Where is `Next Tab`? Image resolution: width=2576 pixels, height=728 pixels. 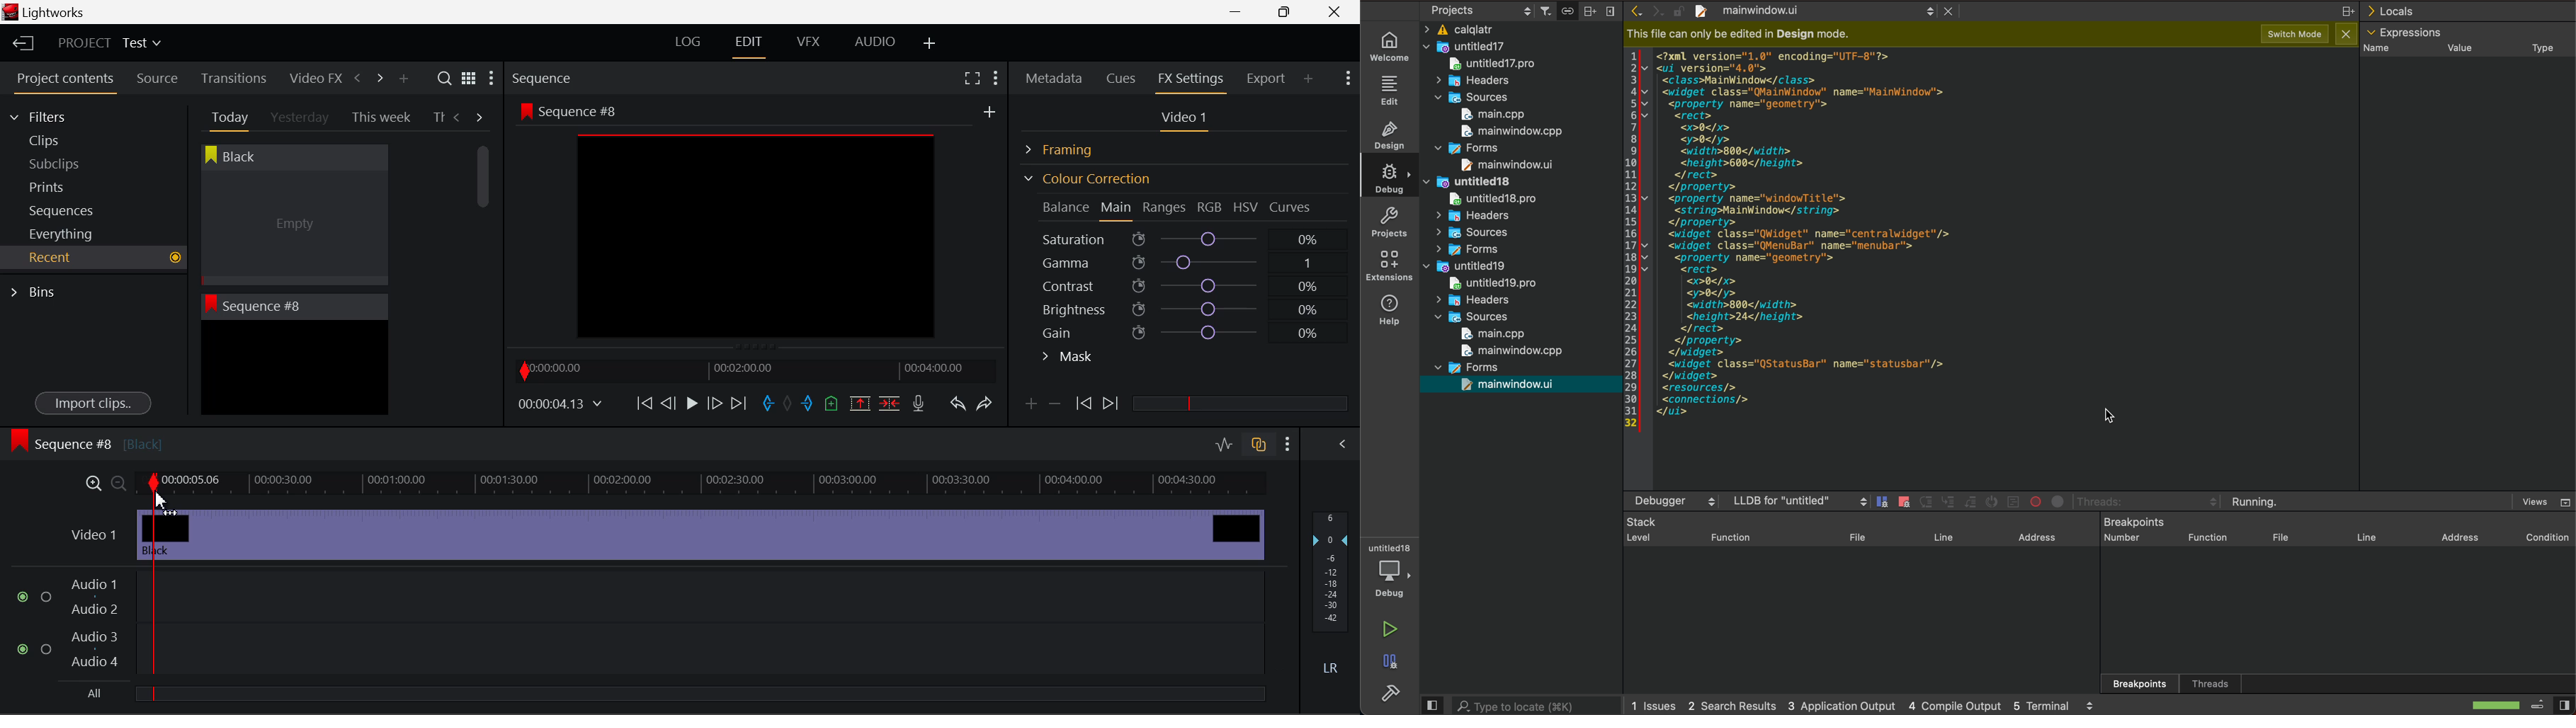 Next Tab is located at coordinates (480, 116).